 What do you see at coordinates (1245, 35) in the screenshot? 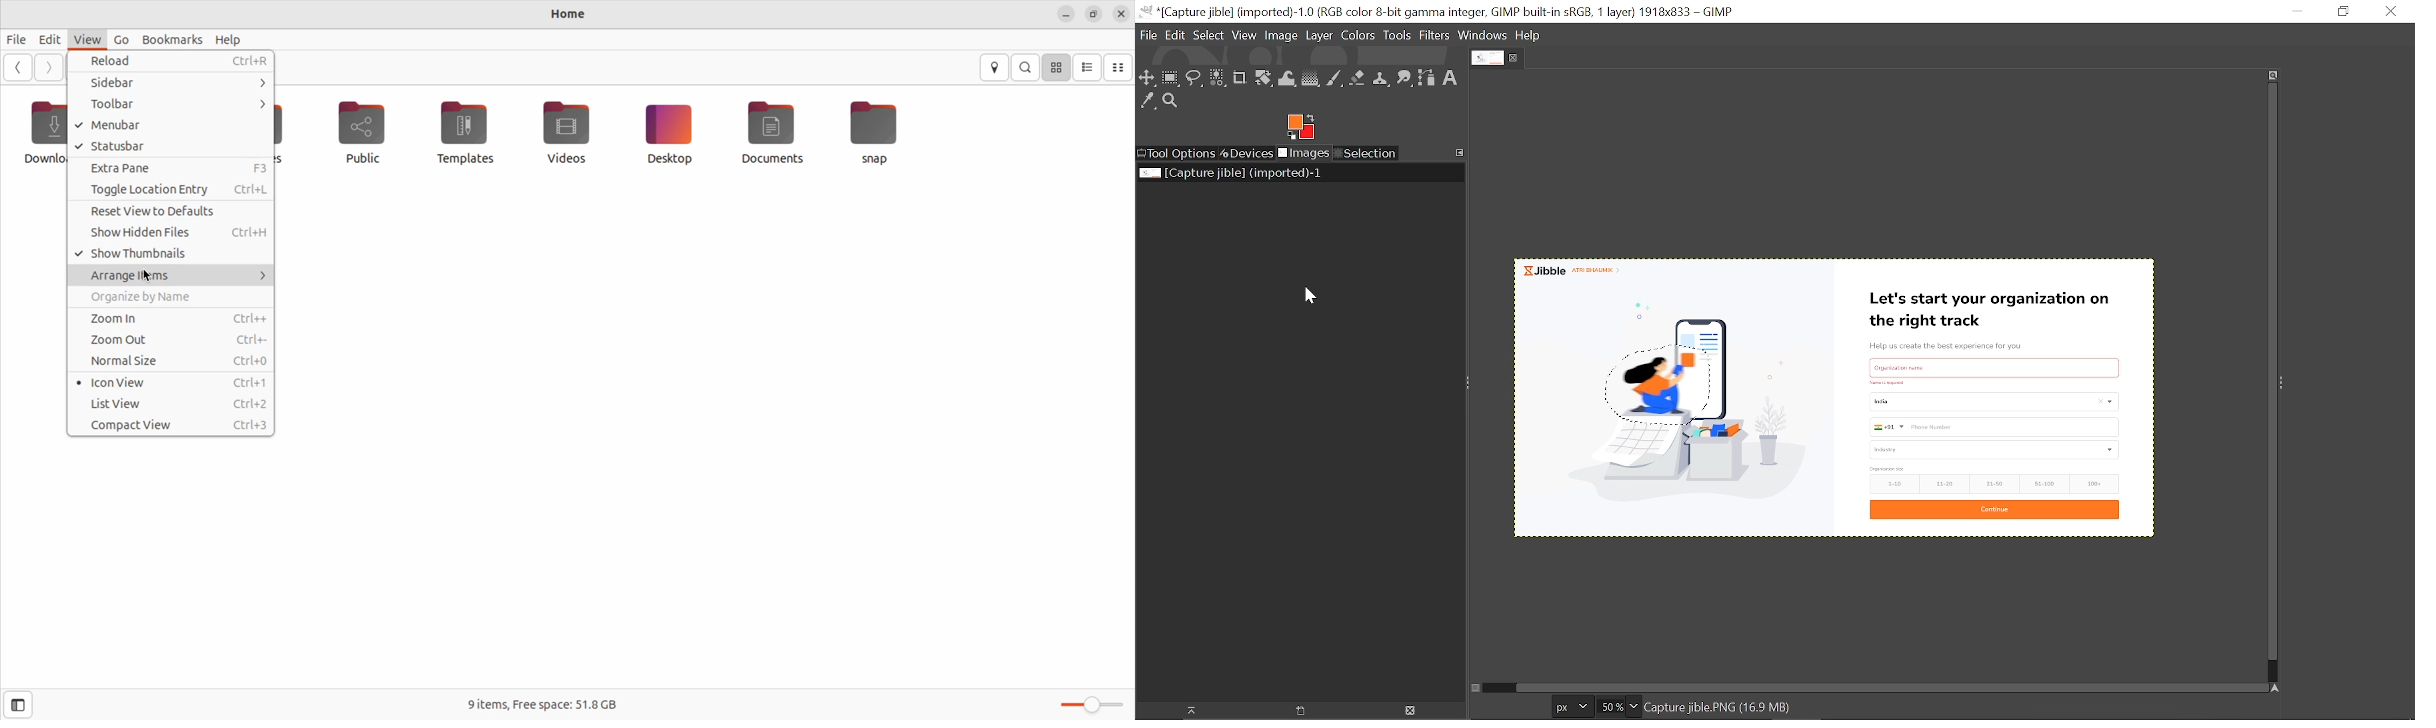
I see `View` at bounding box center [1245, 35].